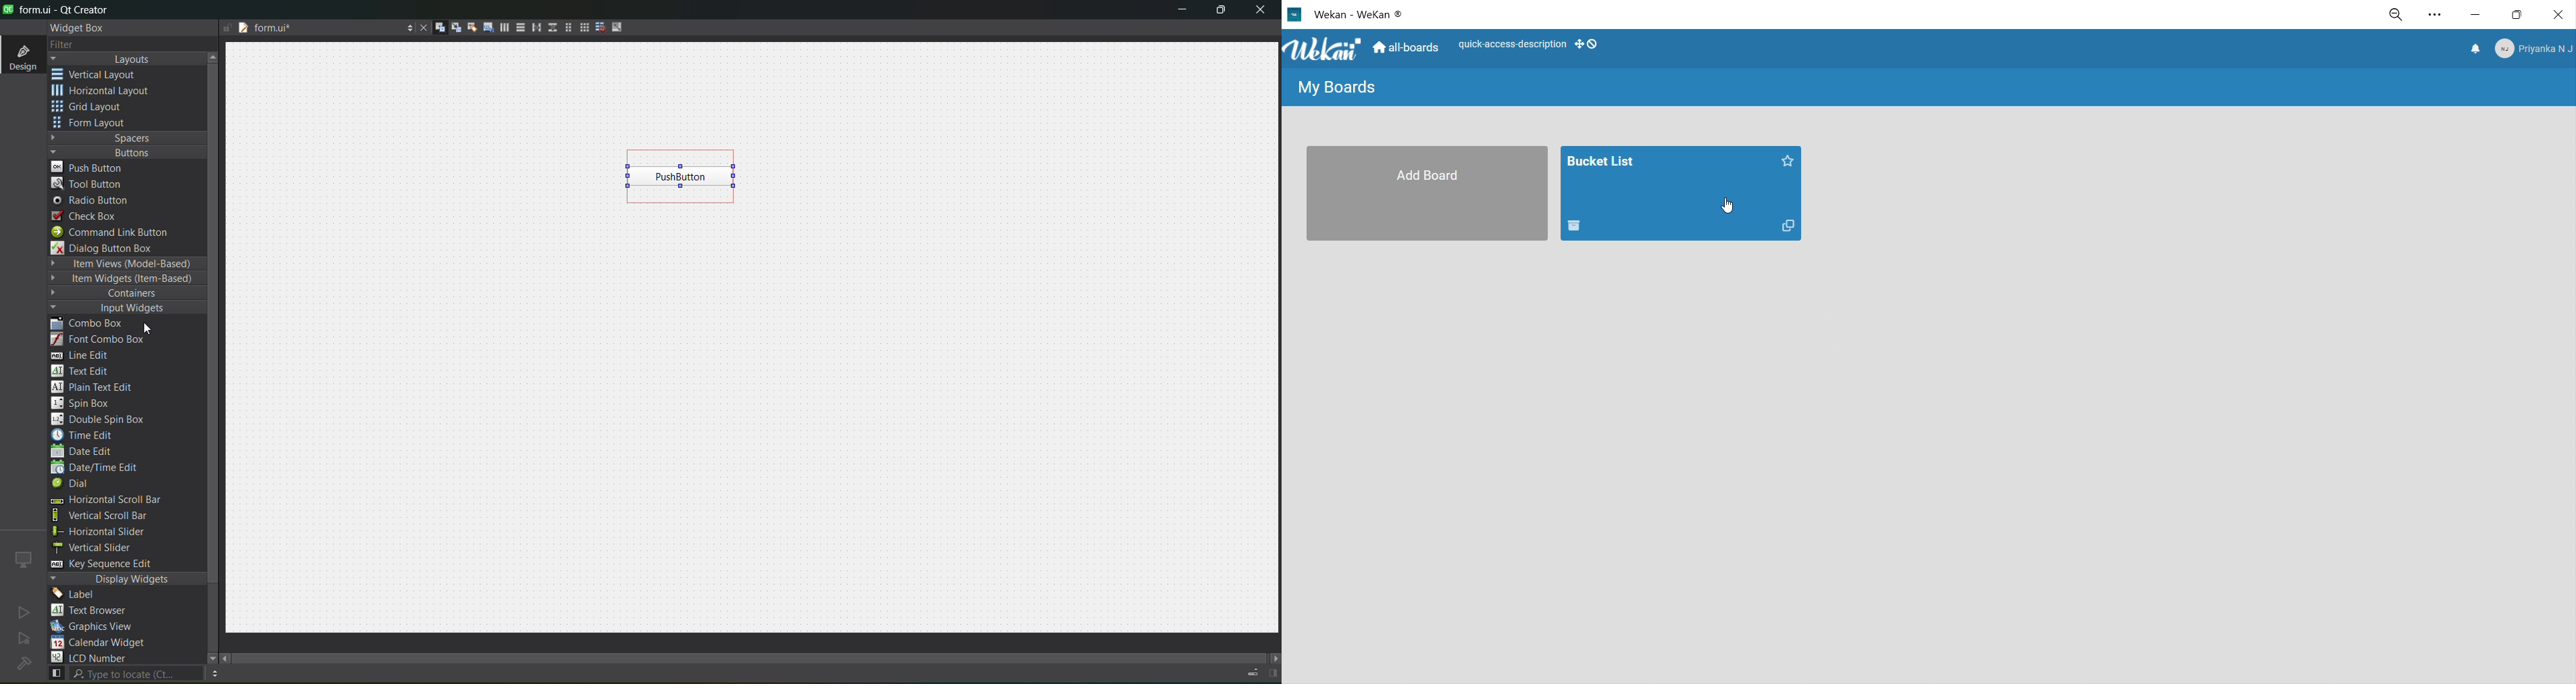 This screenshot has width=2576, height=700. Describe the element at coordinates (316, 29) in the screenshot. I see `tab name` at that location.